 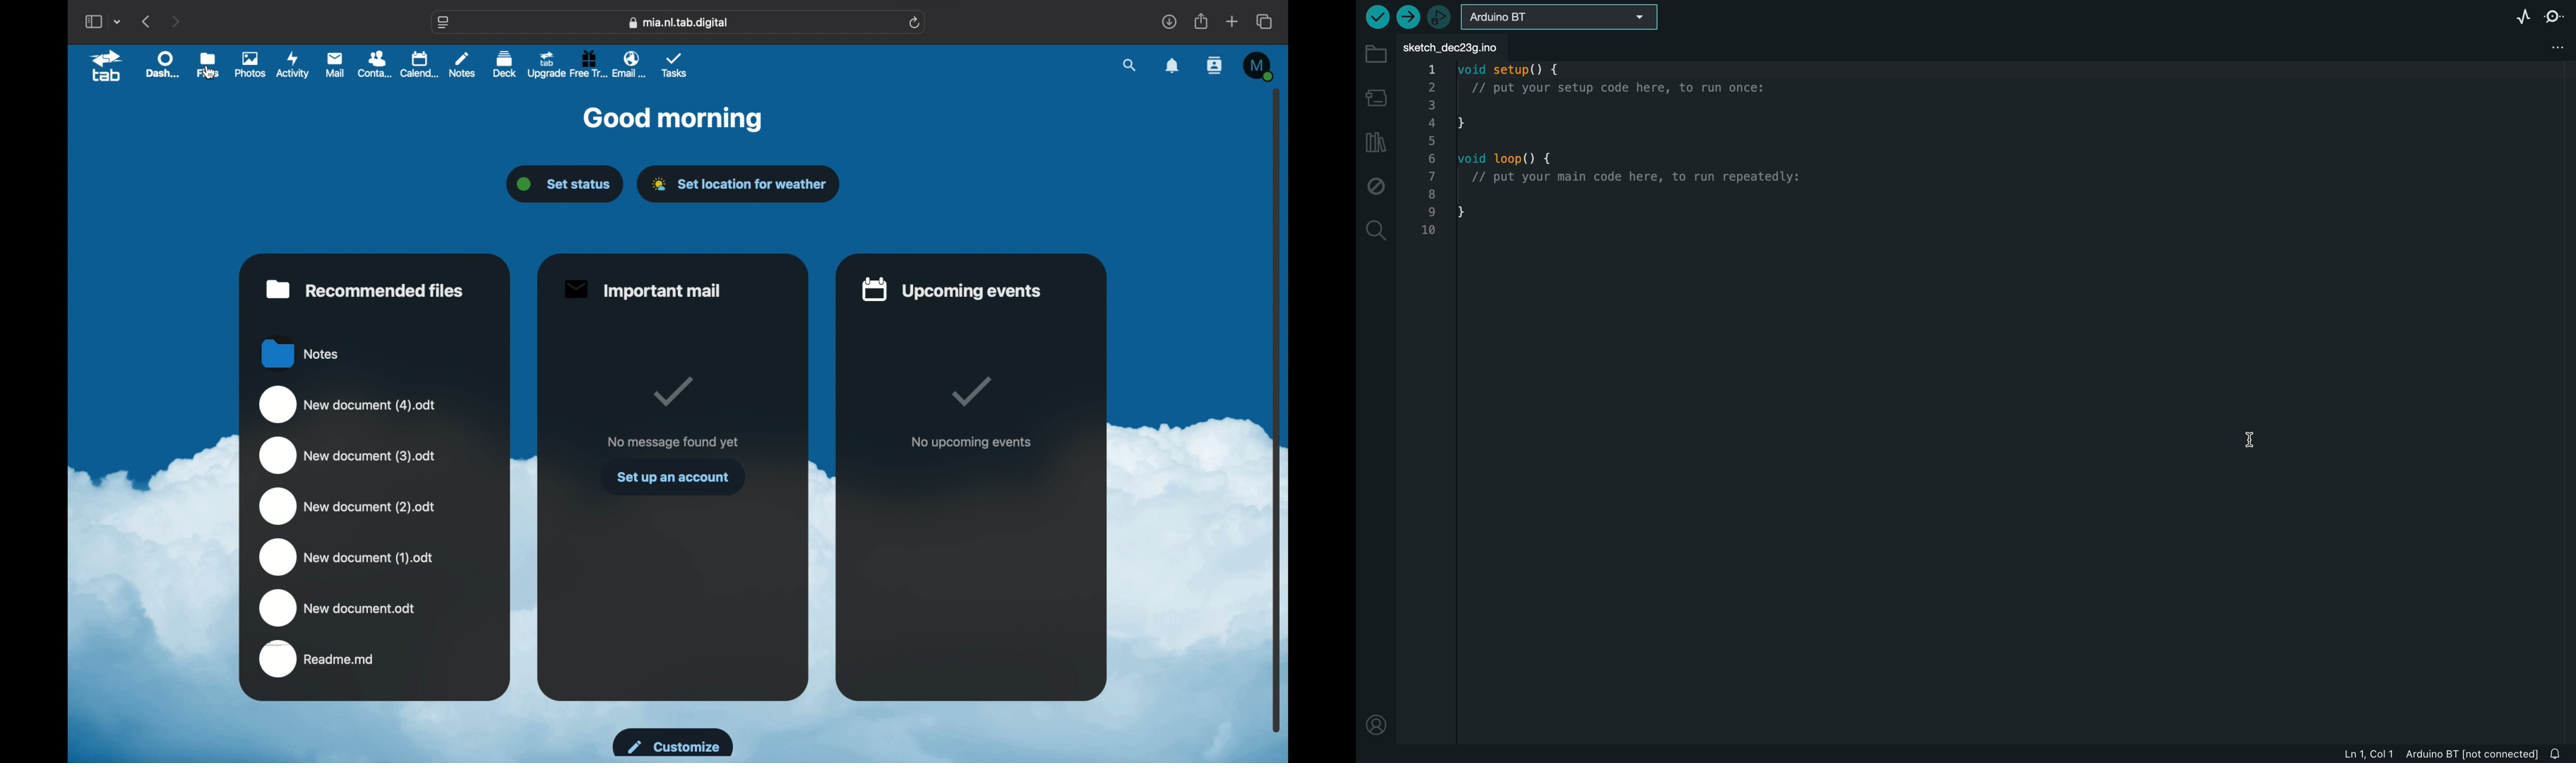 I want to click on calendar, so click(x=420, y=64).